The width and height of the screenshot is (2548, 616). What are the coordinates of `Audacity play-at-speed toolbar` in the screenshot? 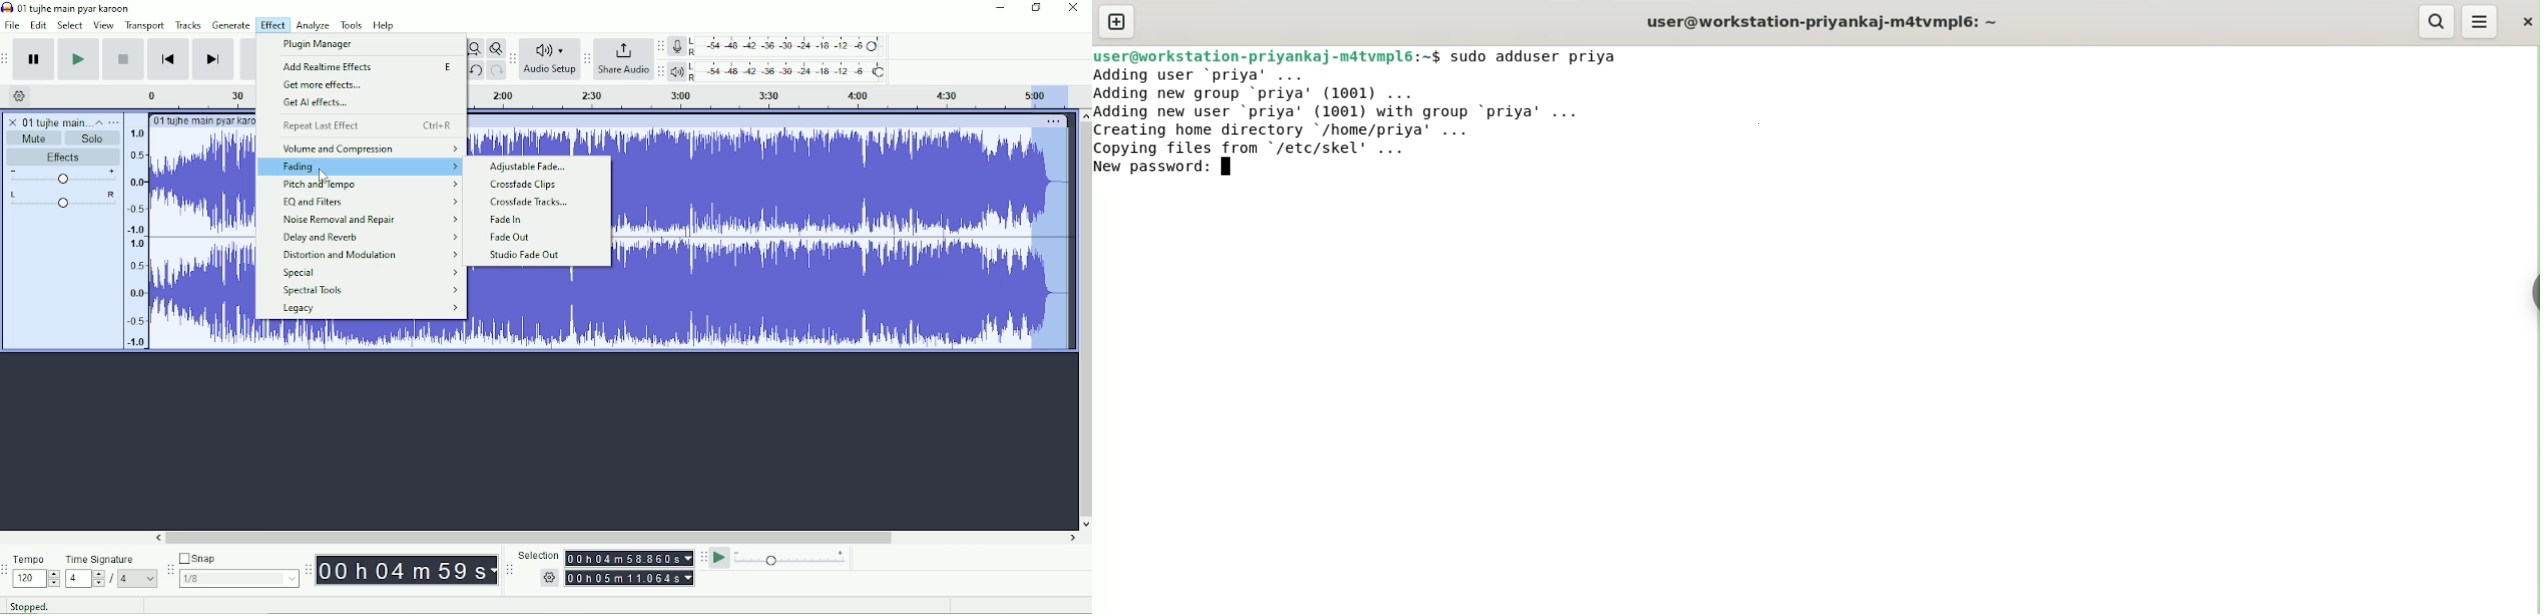 It's located at (703, 558).